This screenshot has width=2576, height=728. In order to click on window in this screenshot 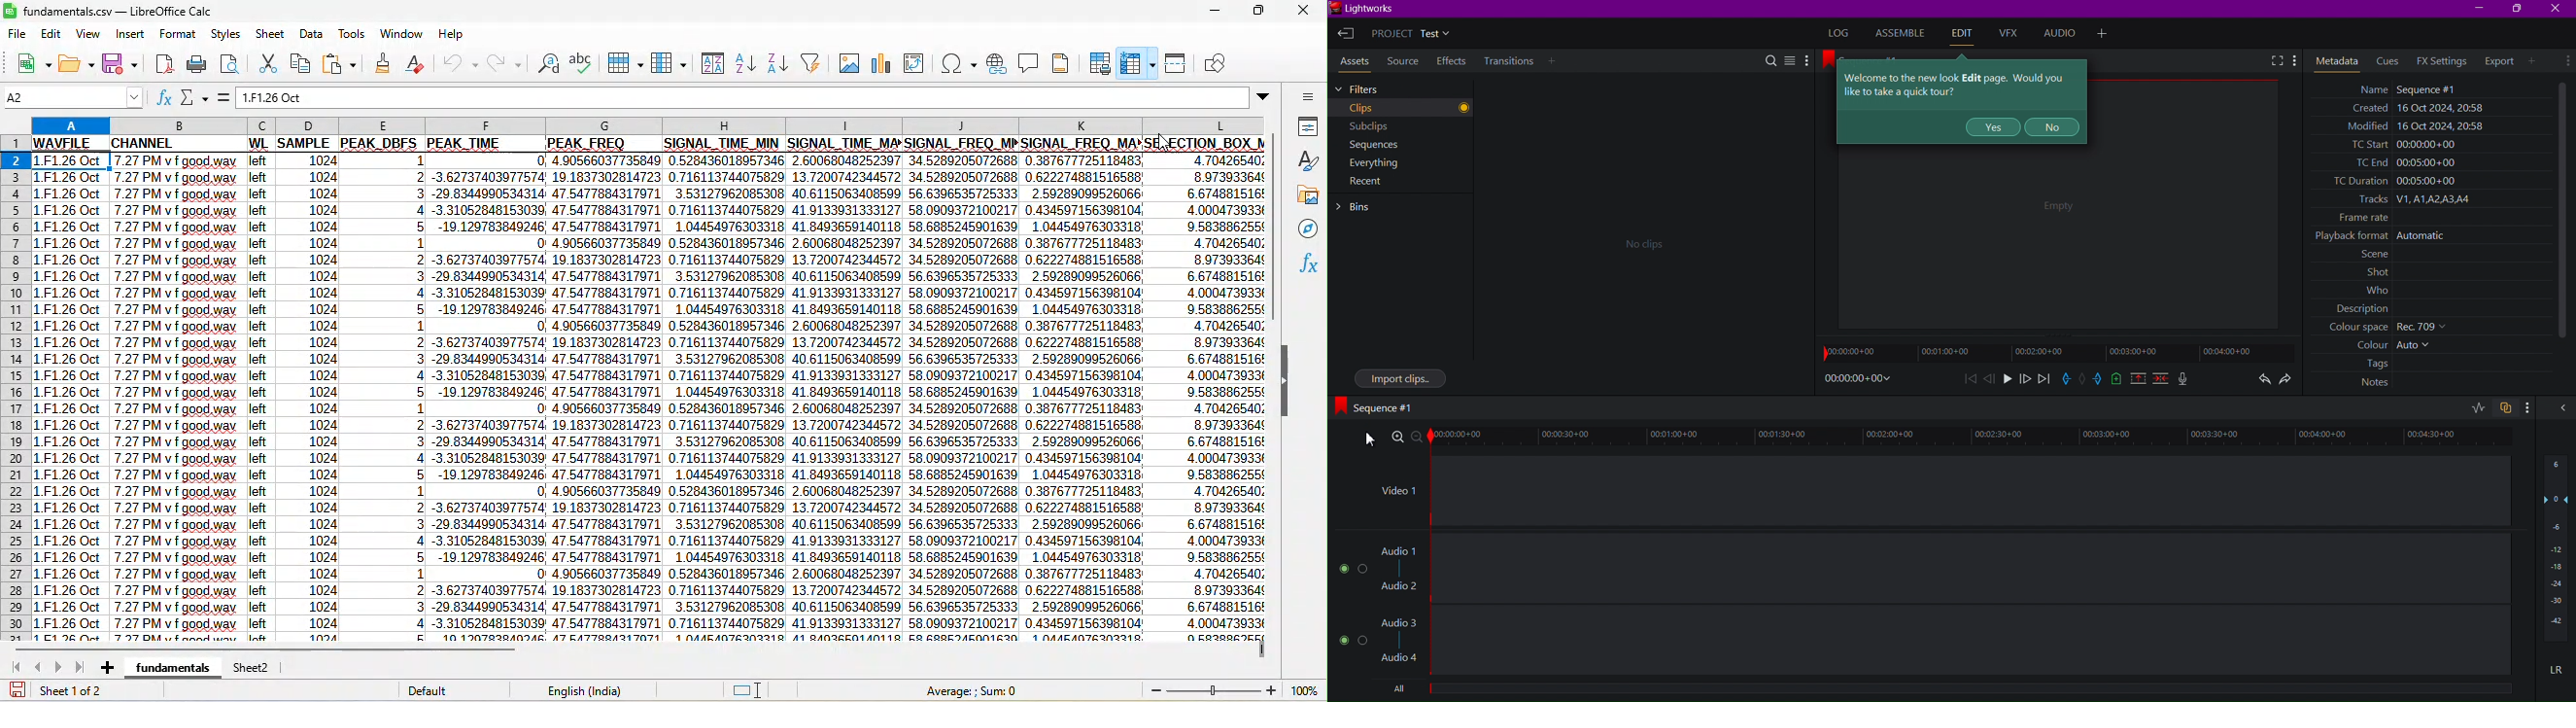, I will do `click(403, 32)`.